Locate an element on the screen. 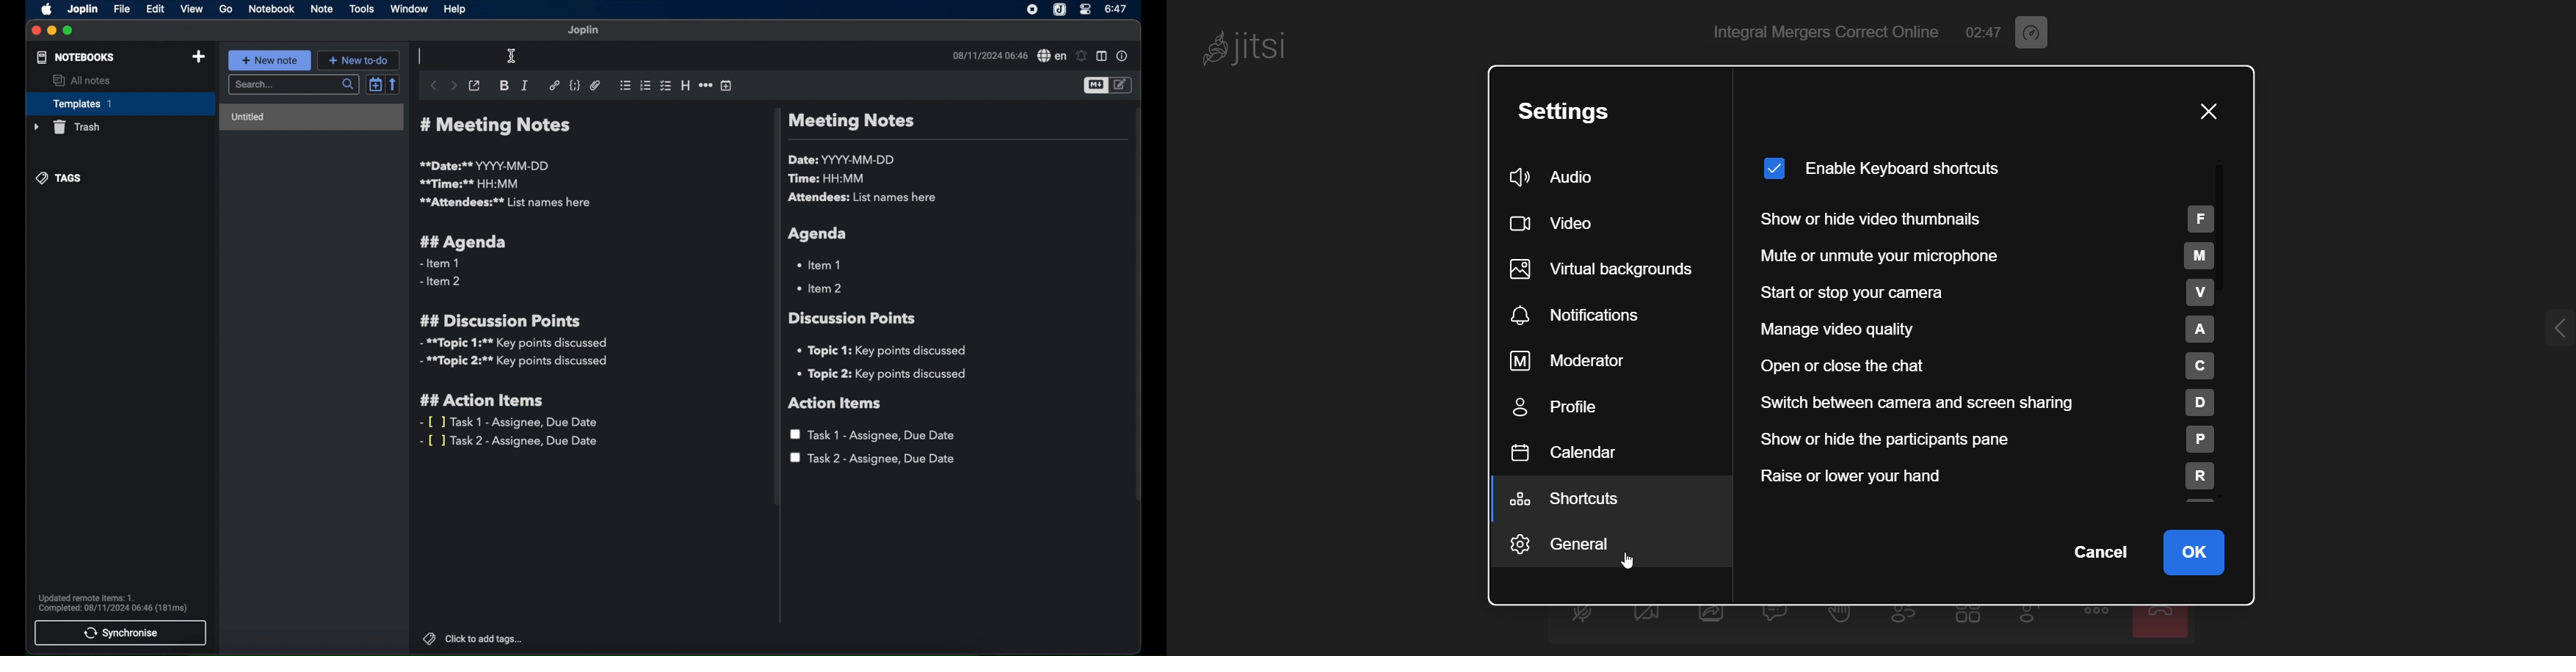 The width and height of the screenshot is (2576, 672). add note is located at coordinates (199, 56).